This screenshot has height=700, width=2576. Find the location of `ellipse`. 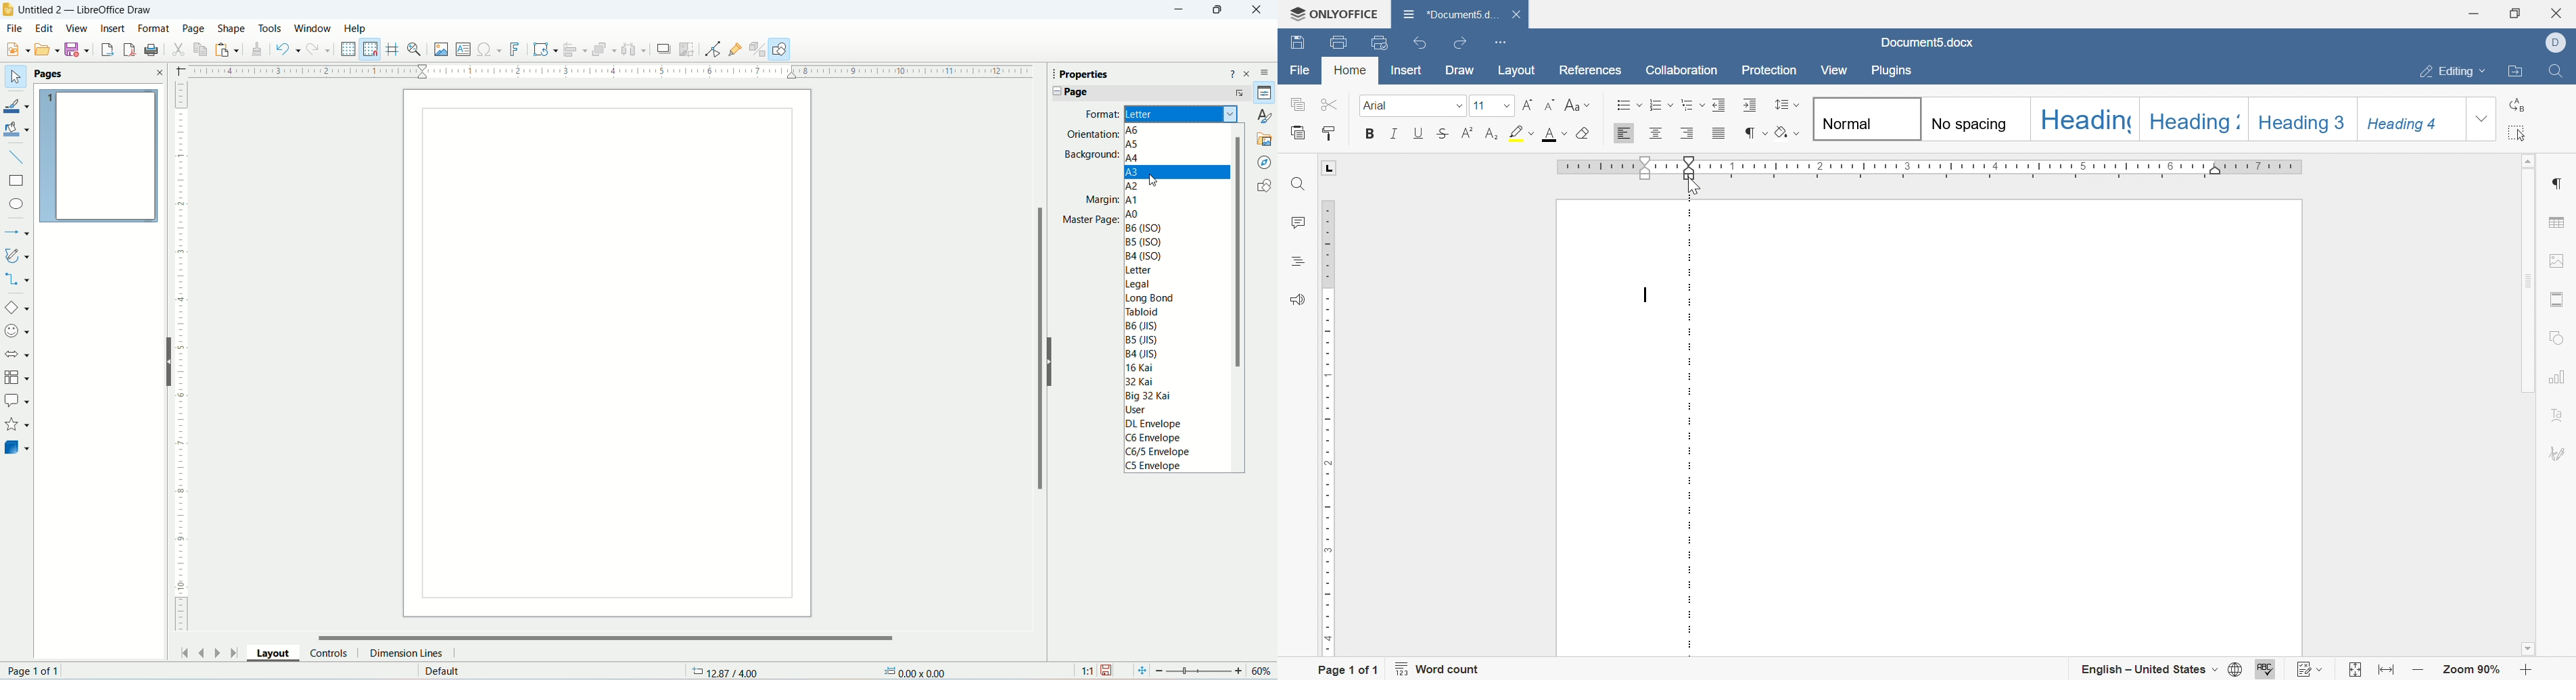

ellipse is located at coordinates (16, 204).